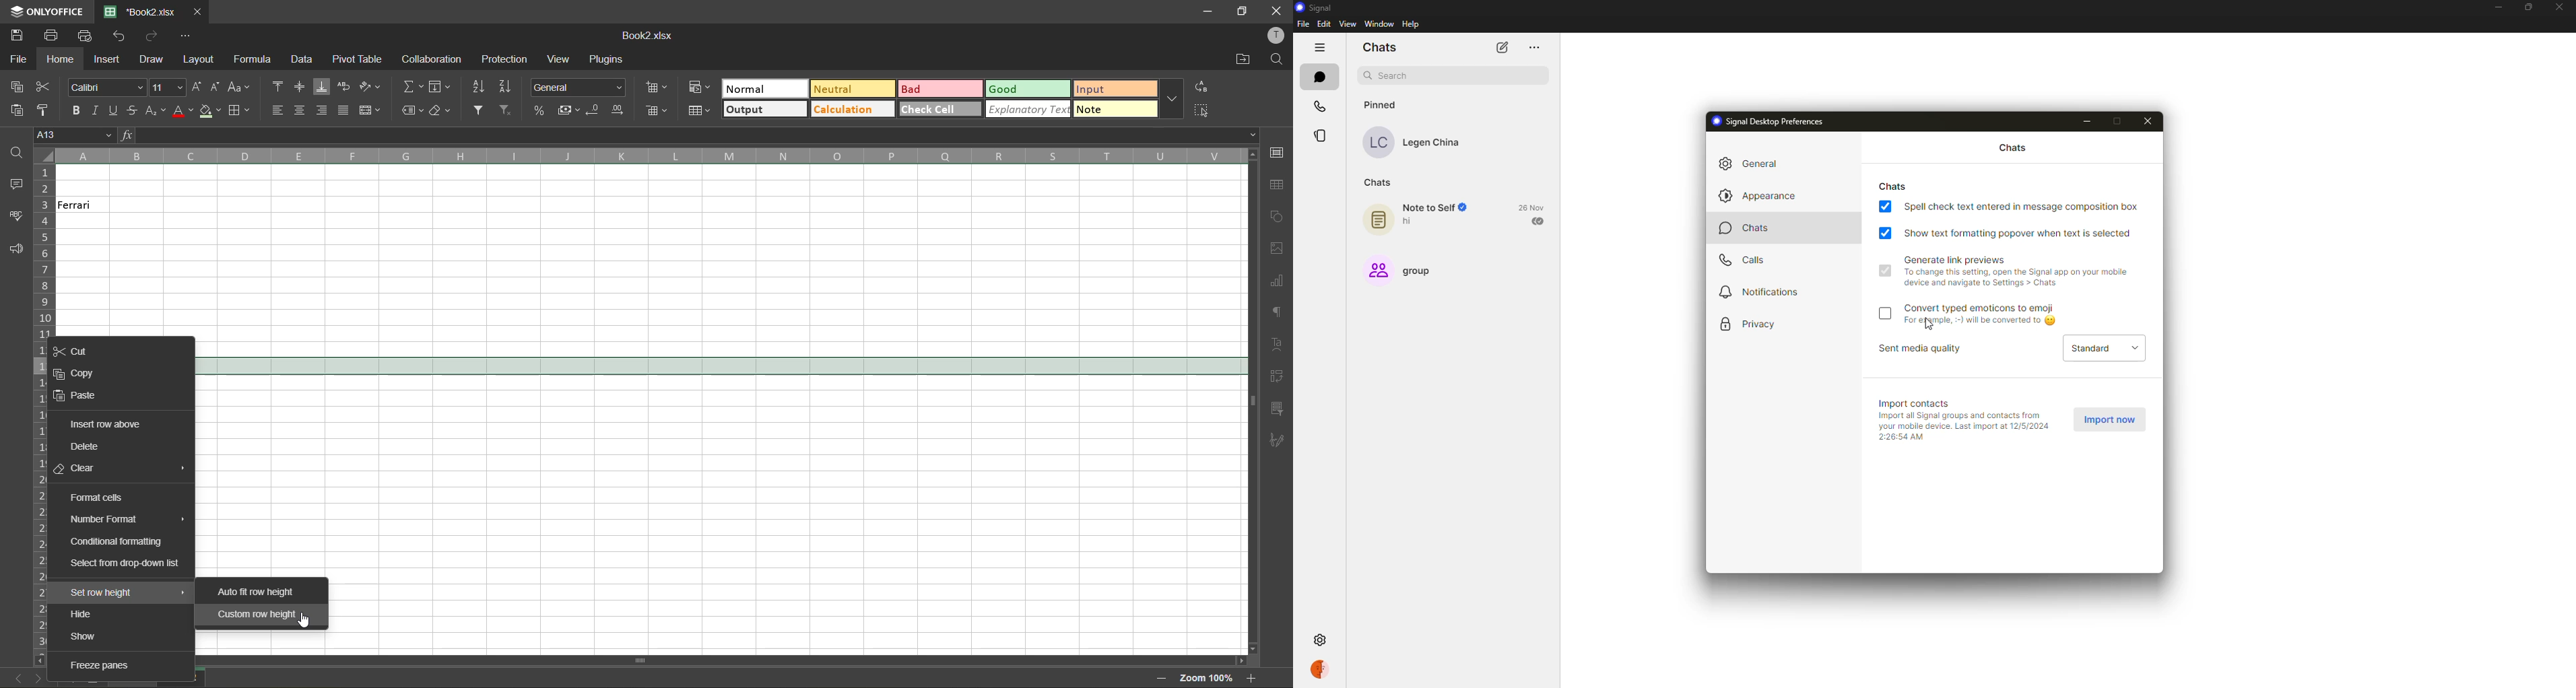 This screenshot has height=700, width=2576. Describe the element at coordinates (130, 110) in the screenshot. I see `strikethrough` at that location.